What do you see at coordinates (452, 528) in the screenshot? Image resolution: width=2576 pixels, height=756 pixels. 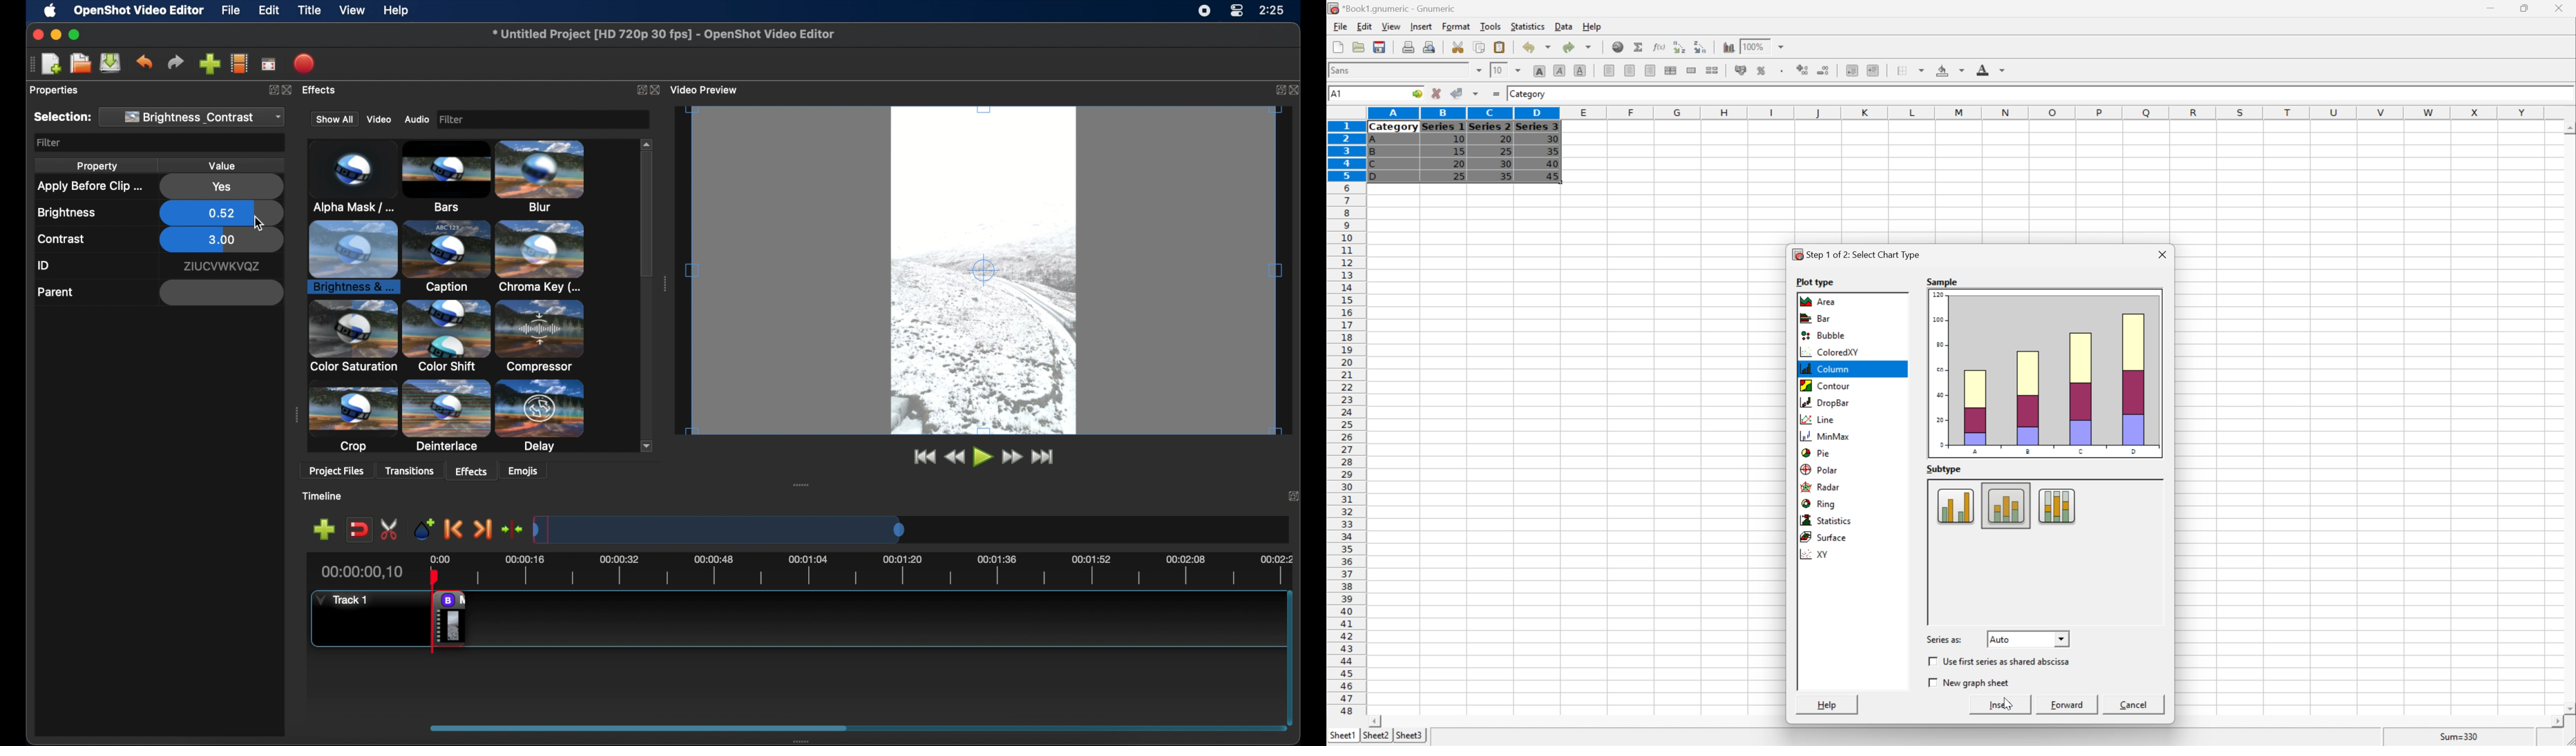 I see `previous marker` at bounding box center [452, 528].